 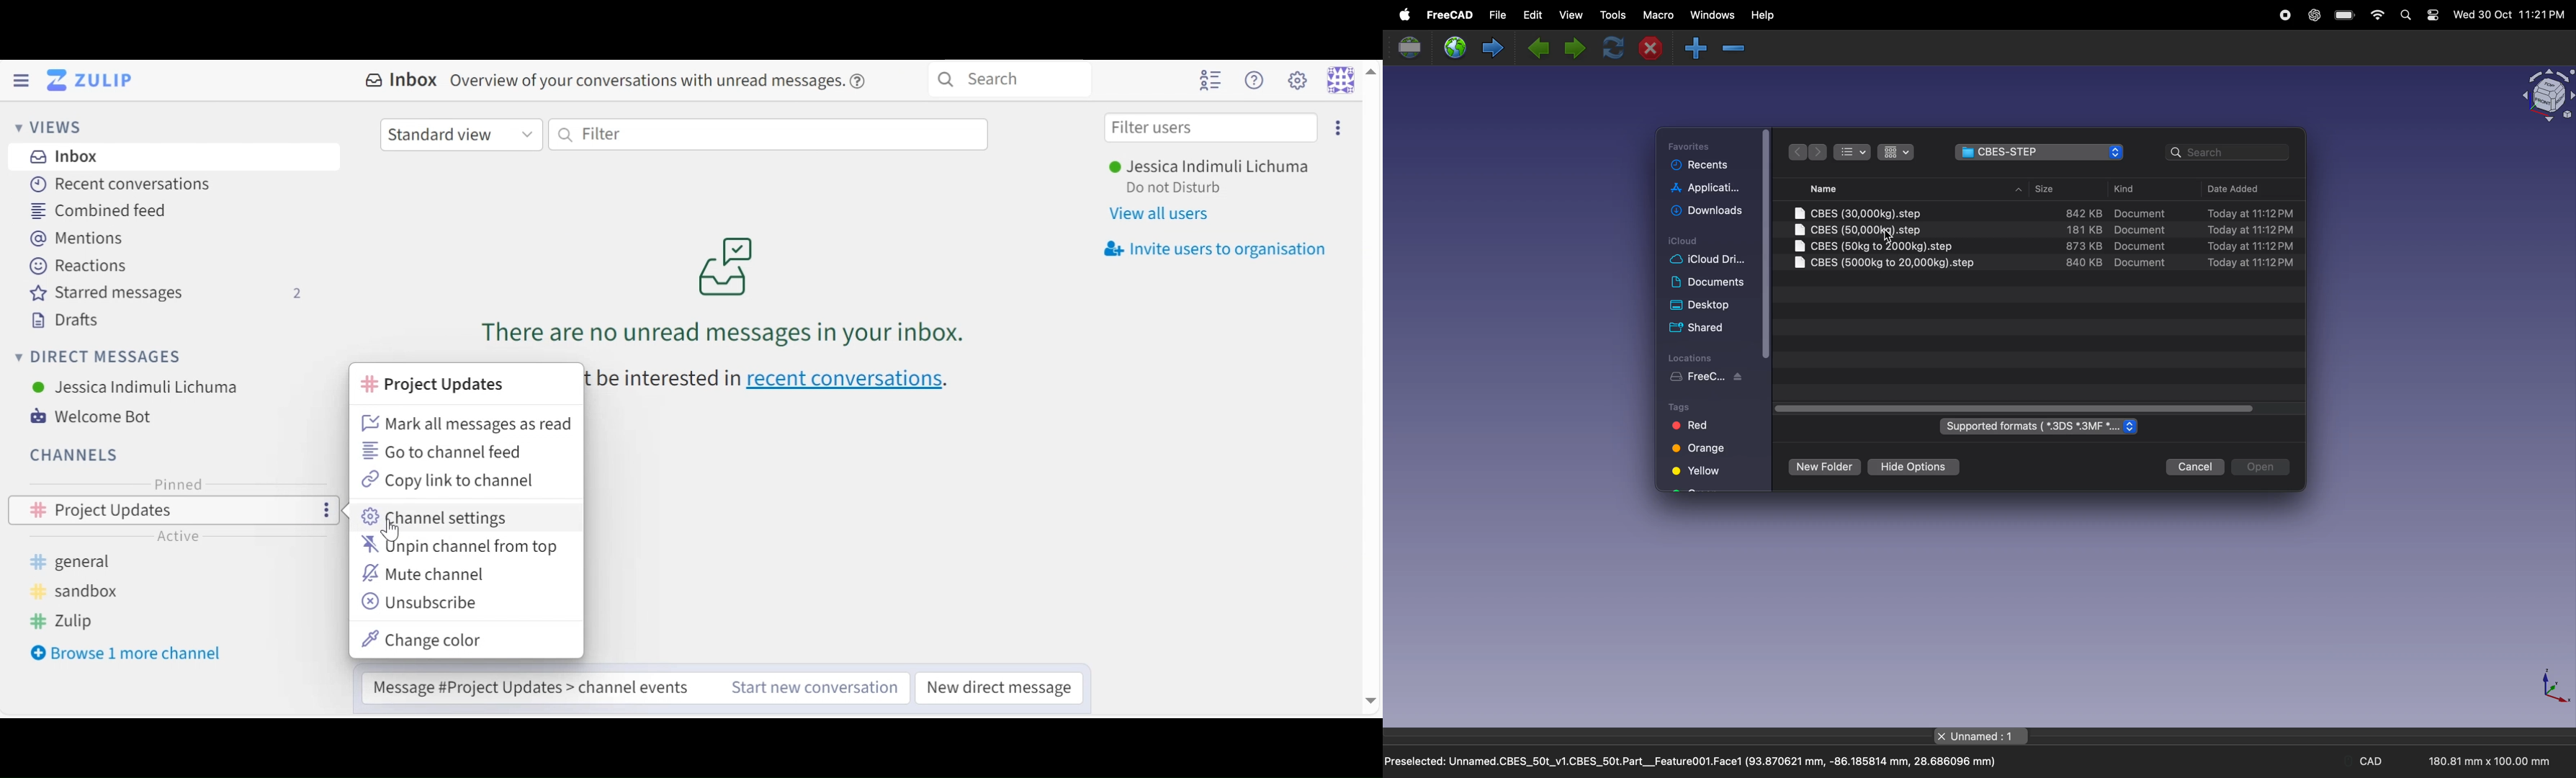 I want to click on Mentions, so click(x=86, y=239).